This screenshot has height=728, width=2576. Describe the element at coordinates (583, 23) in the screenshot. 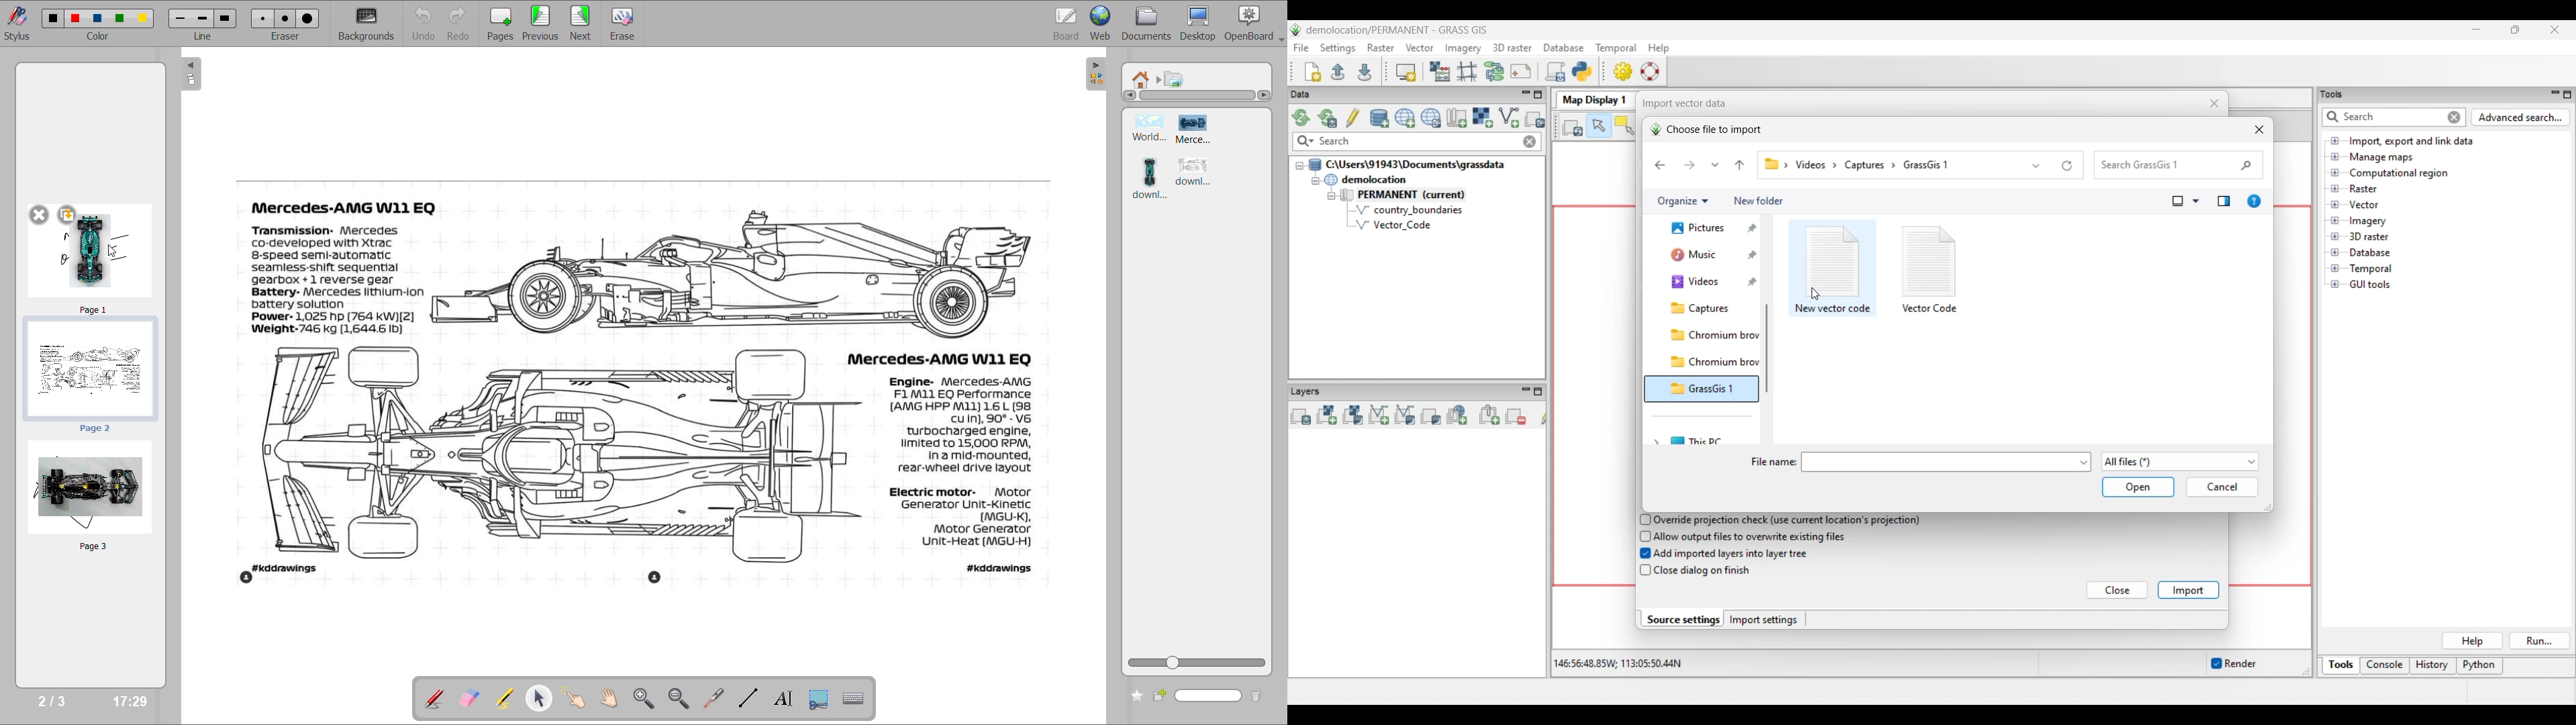

I see `next` at that location.